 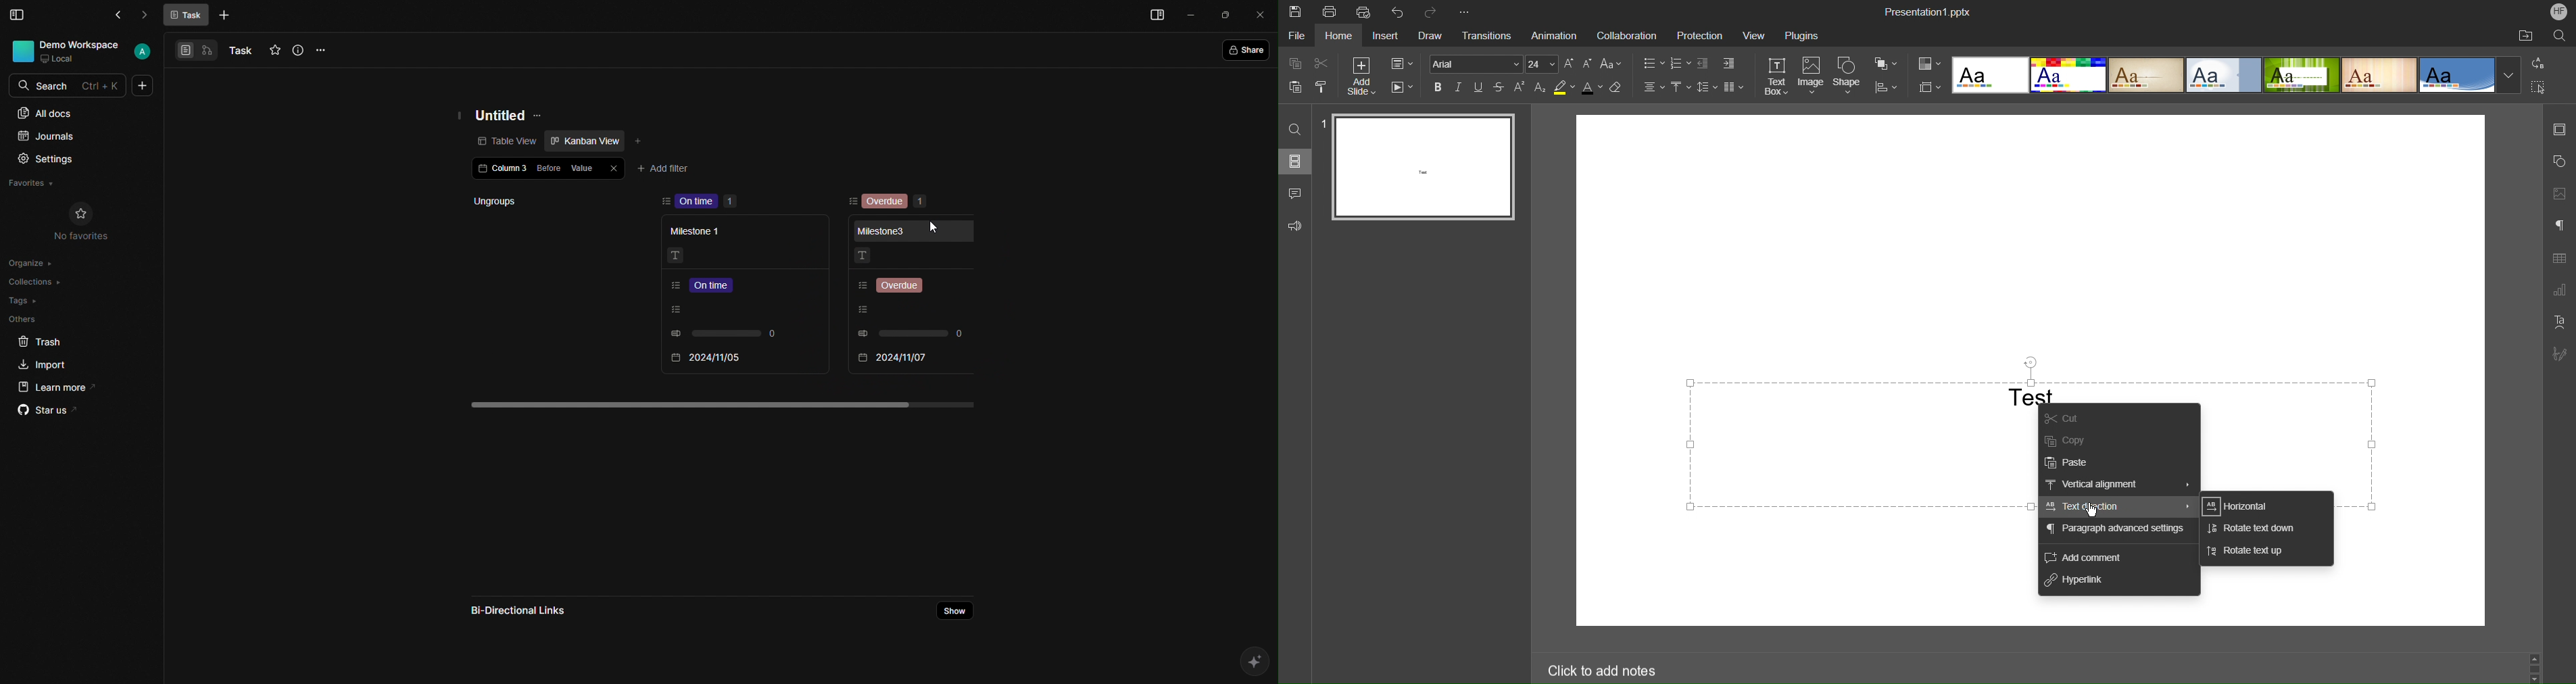 What do you see at coordinates (1928, 13) in the screenshot?
I see `Presentation1` at bounding box center [1928, 13].